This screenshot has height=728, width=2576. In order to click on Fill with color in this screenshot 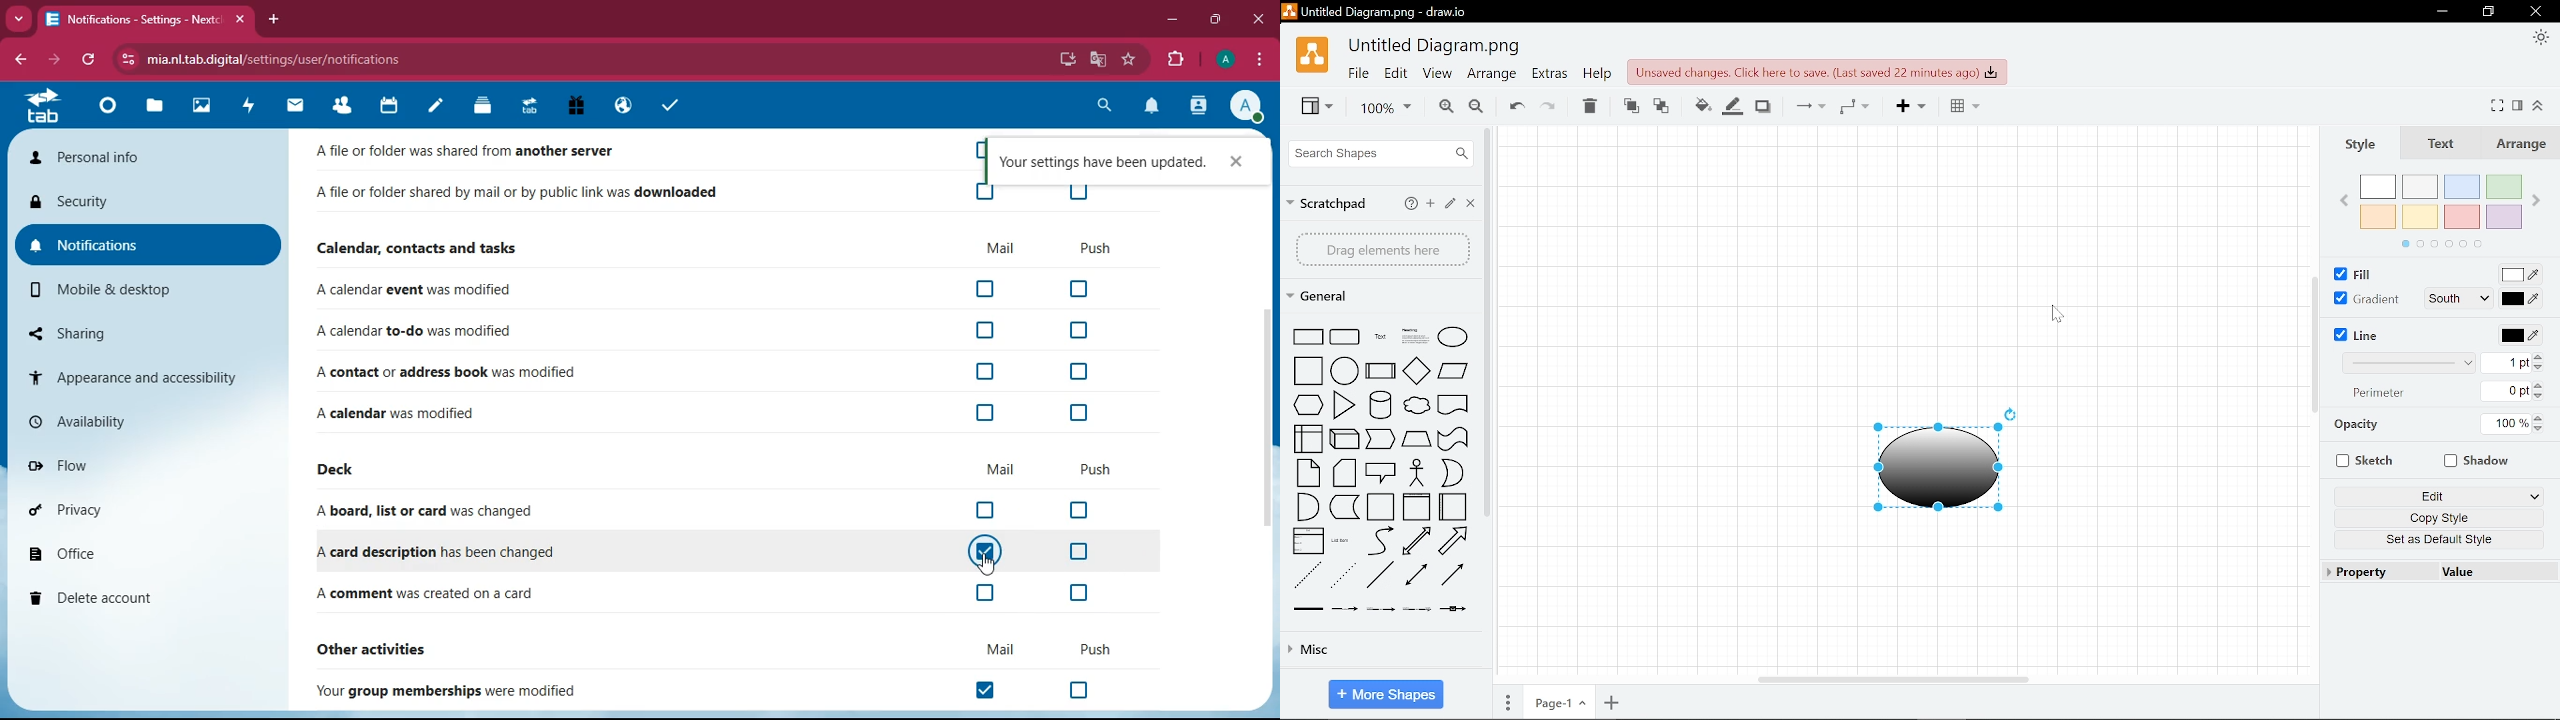, I will do `click(2524, 276)`.